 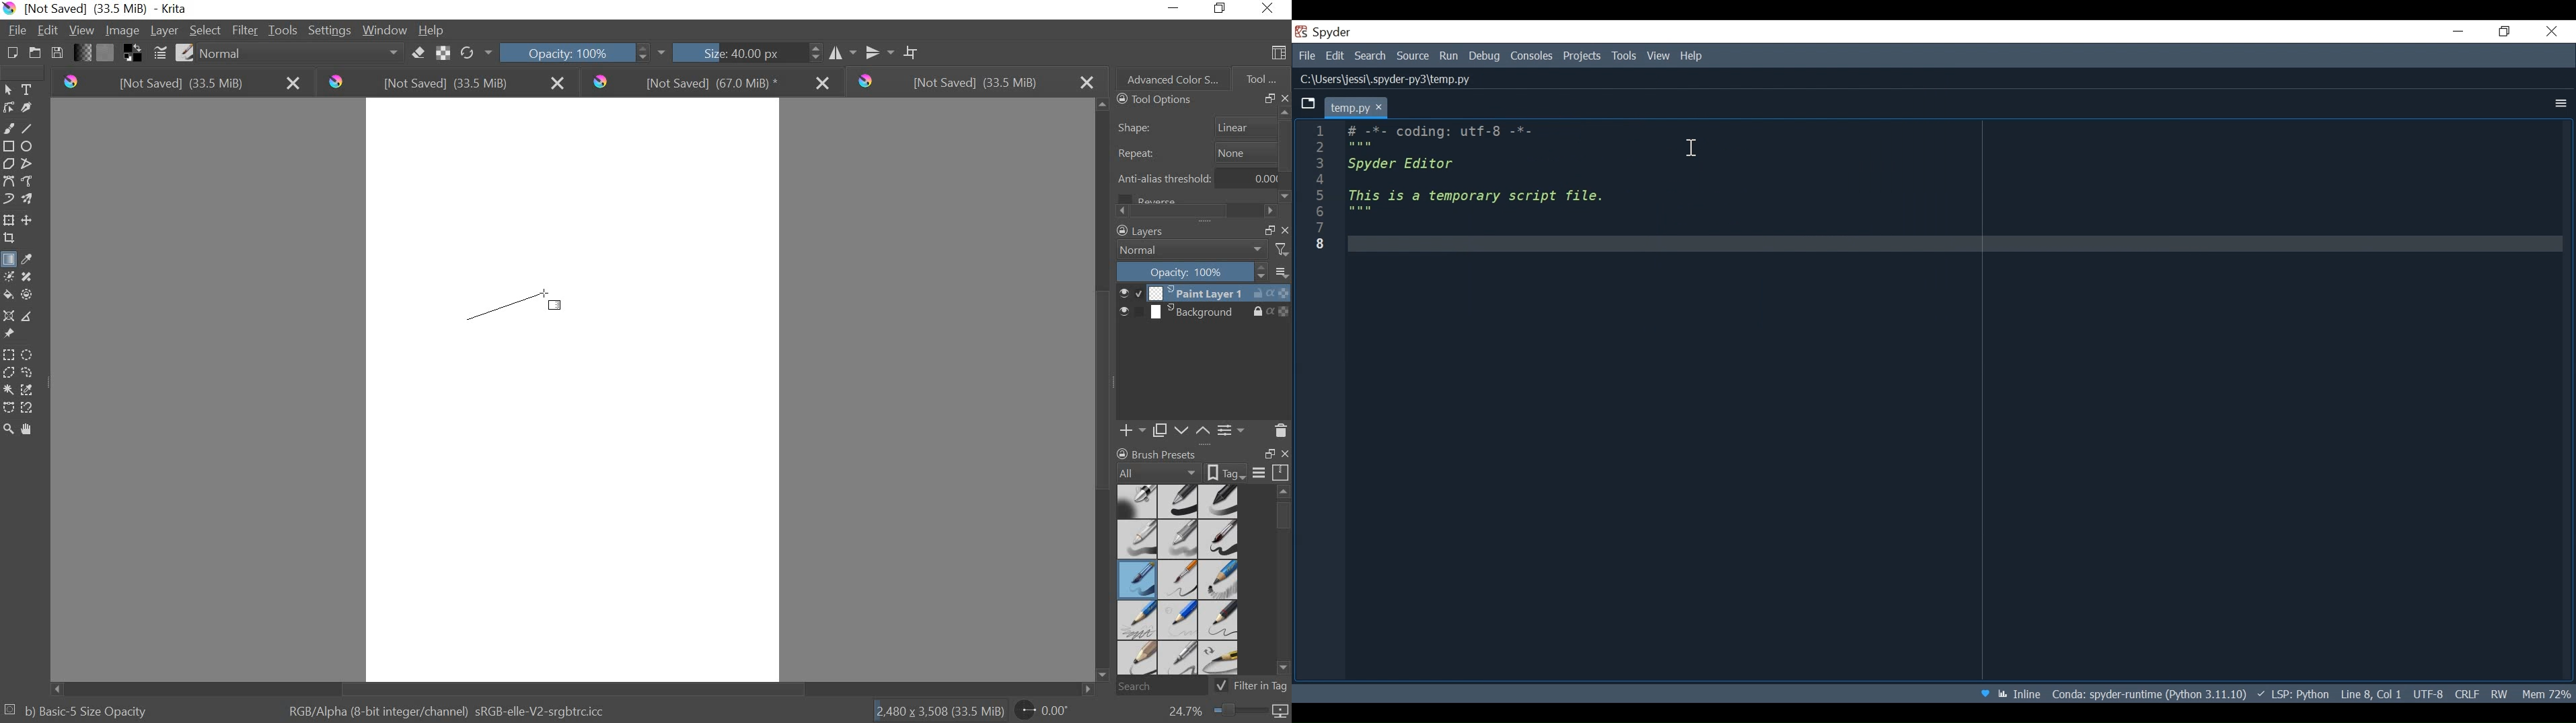 What do you see at coordinates (31, 316) in the screenshot?
I see `measurements` at bounding box center [31, 316].